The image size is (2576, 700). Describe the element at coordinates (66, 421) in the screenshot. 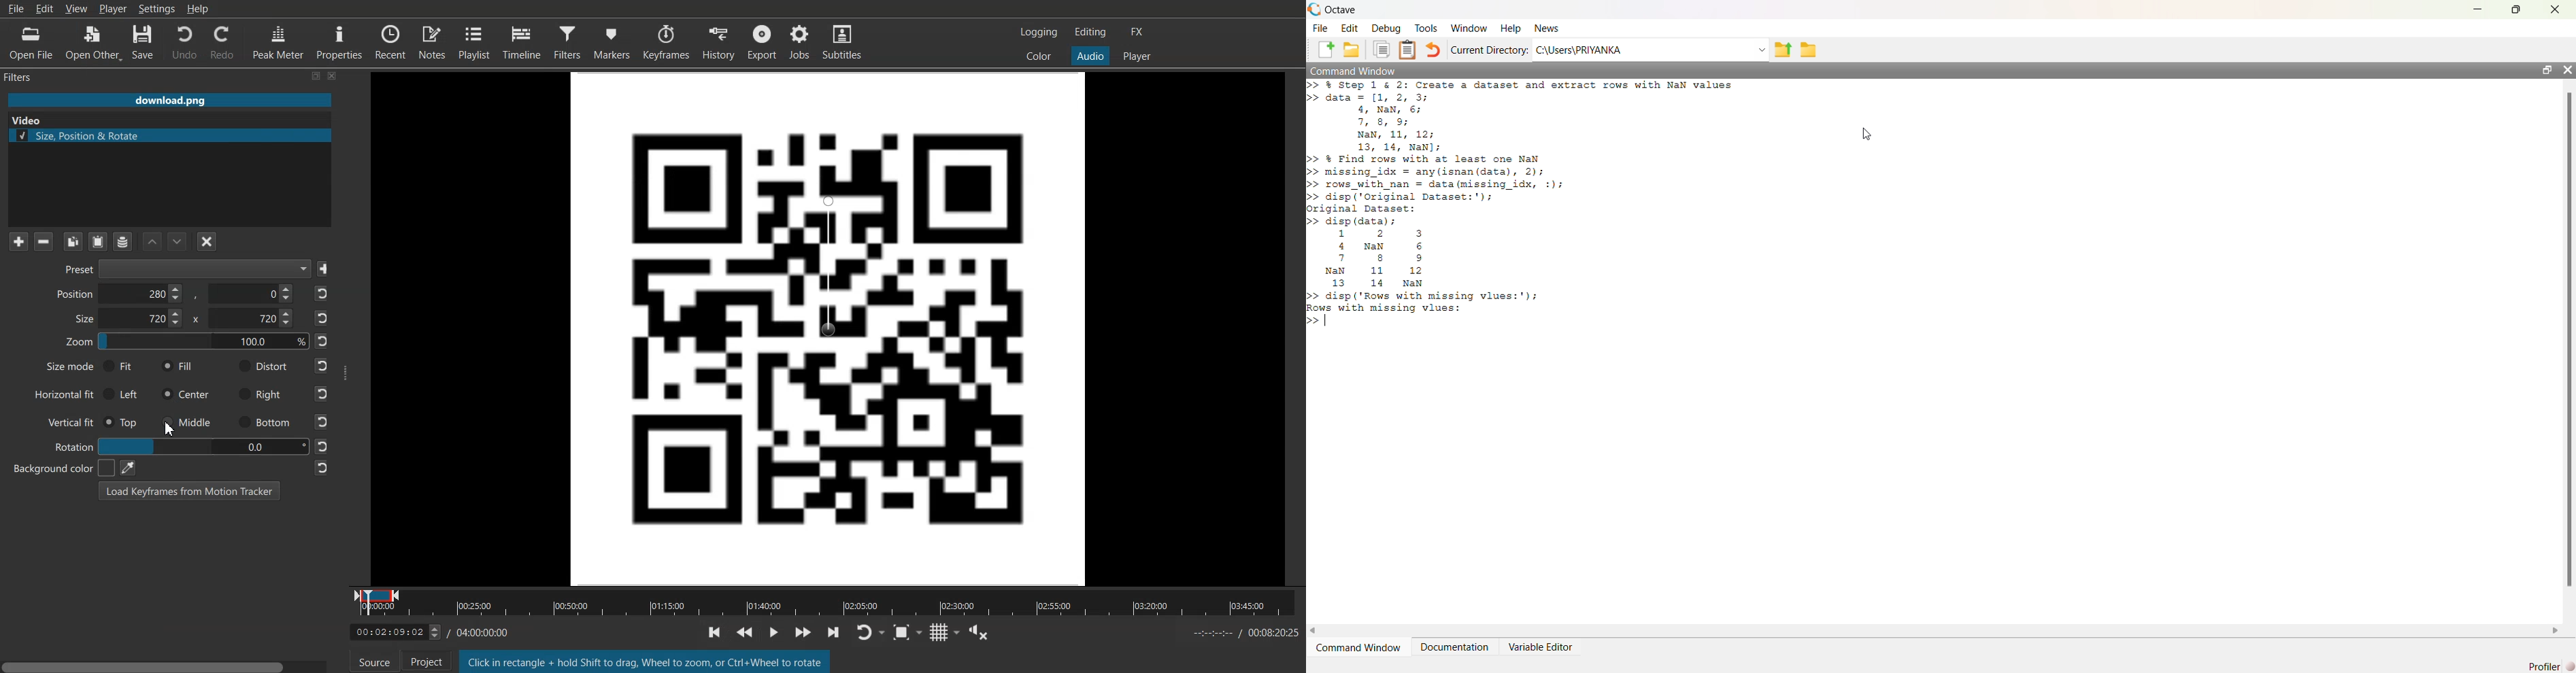

I see `Vertical fit` at that location.